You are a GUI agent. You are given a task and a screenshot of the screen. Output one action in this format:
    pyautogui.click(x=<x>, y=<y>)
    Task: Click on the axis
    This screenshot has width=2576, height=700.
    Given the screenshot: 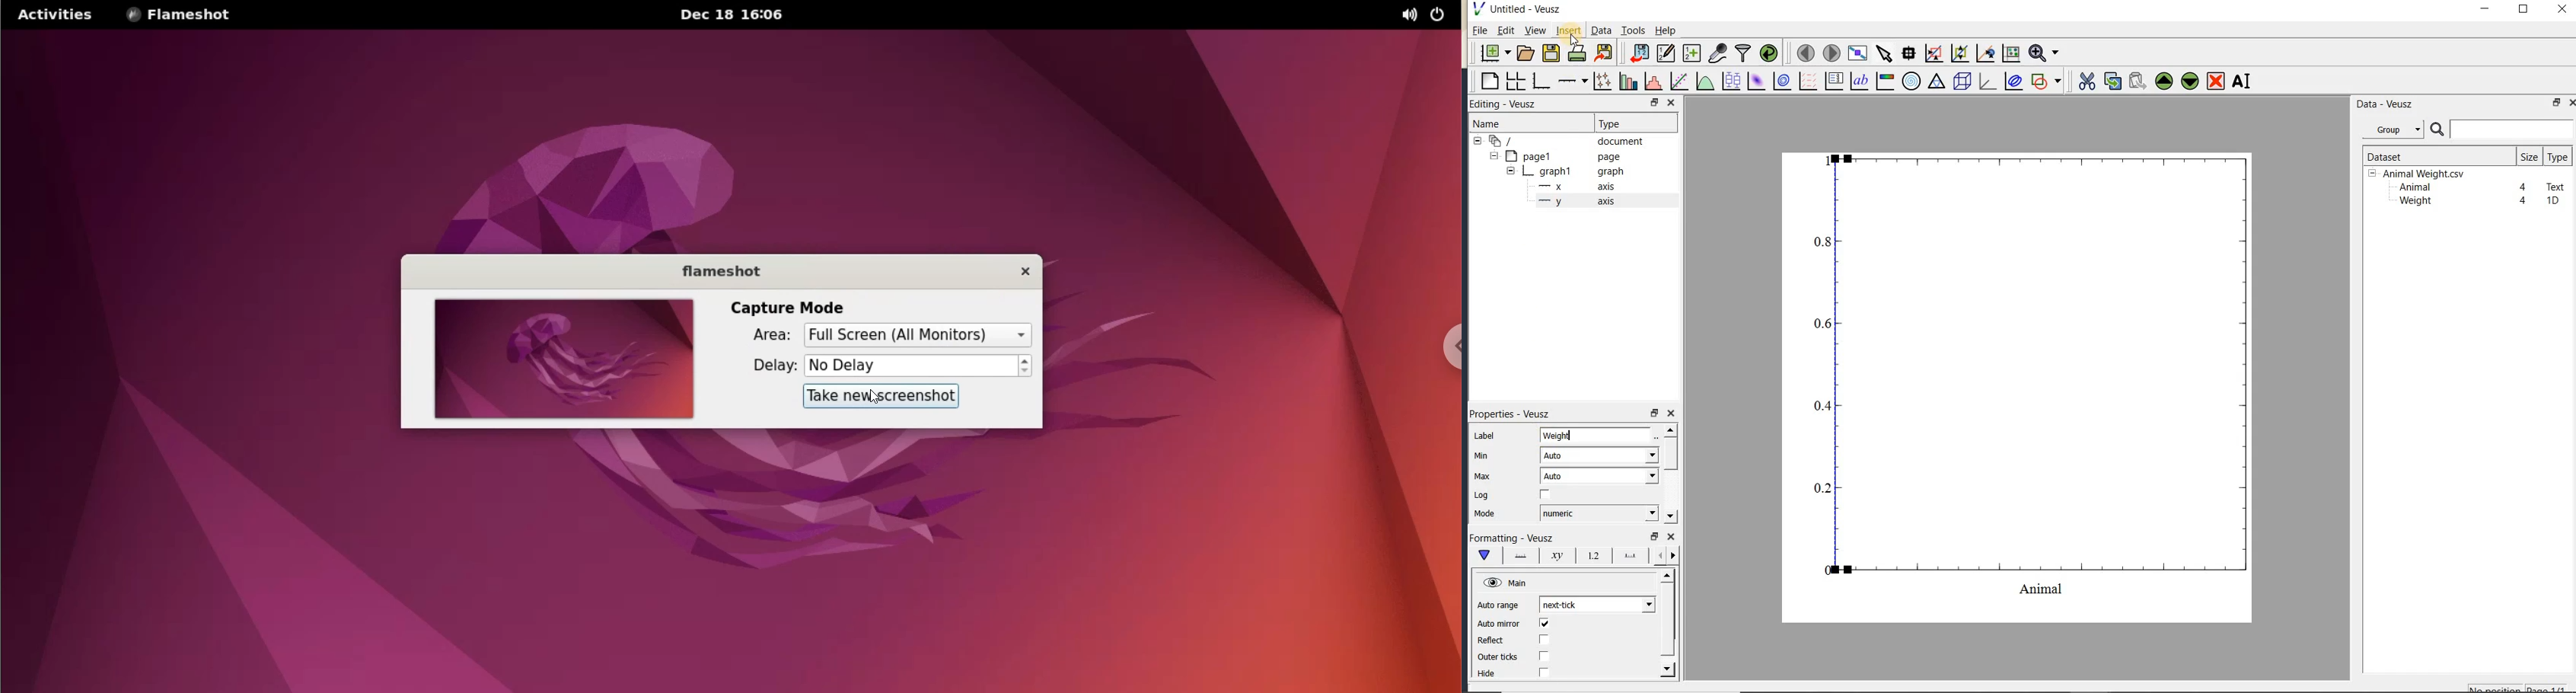 What is the action you would take?
    pyautogui.click(x=1574, y=202)
    